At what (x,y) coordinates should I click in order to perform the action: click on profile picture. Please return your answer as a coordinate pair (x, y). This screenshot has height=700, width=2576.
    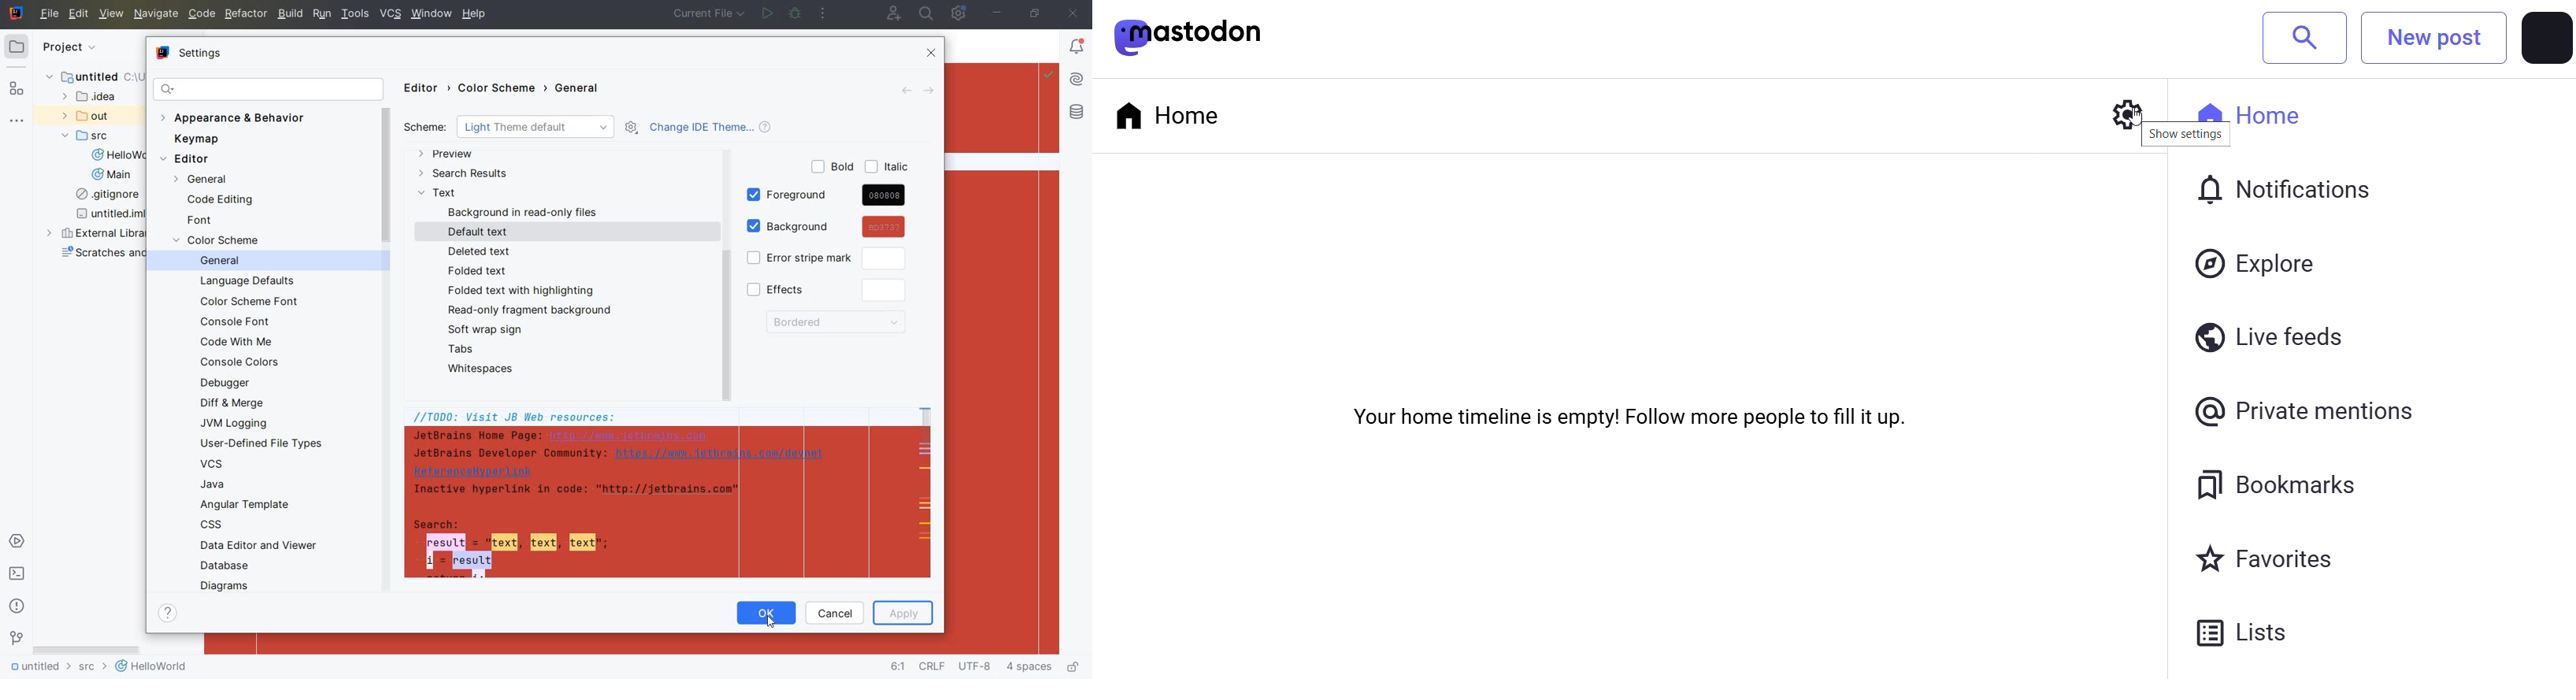
    Looking at the image, I should click on (2545, 40).